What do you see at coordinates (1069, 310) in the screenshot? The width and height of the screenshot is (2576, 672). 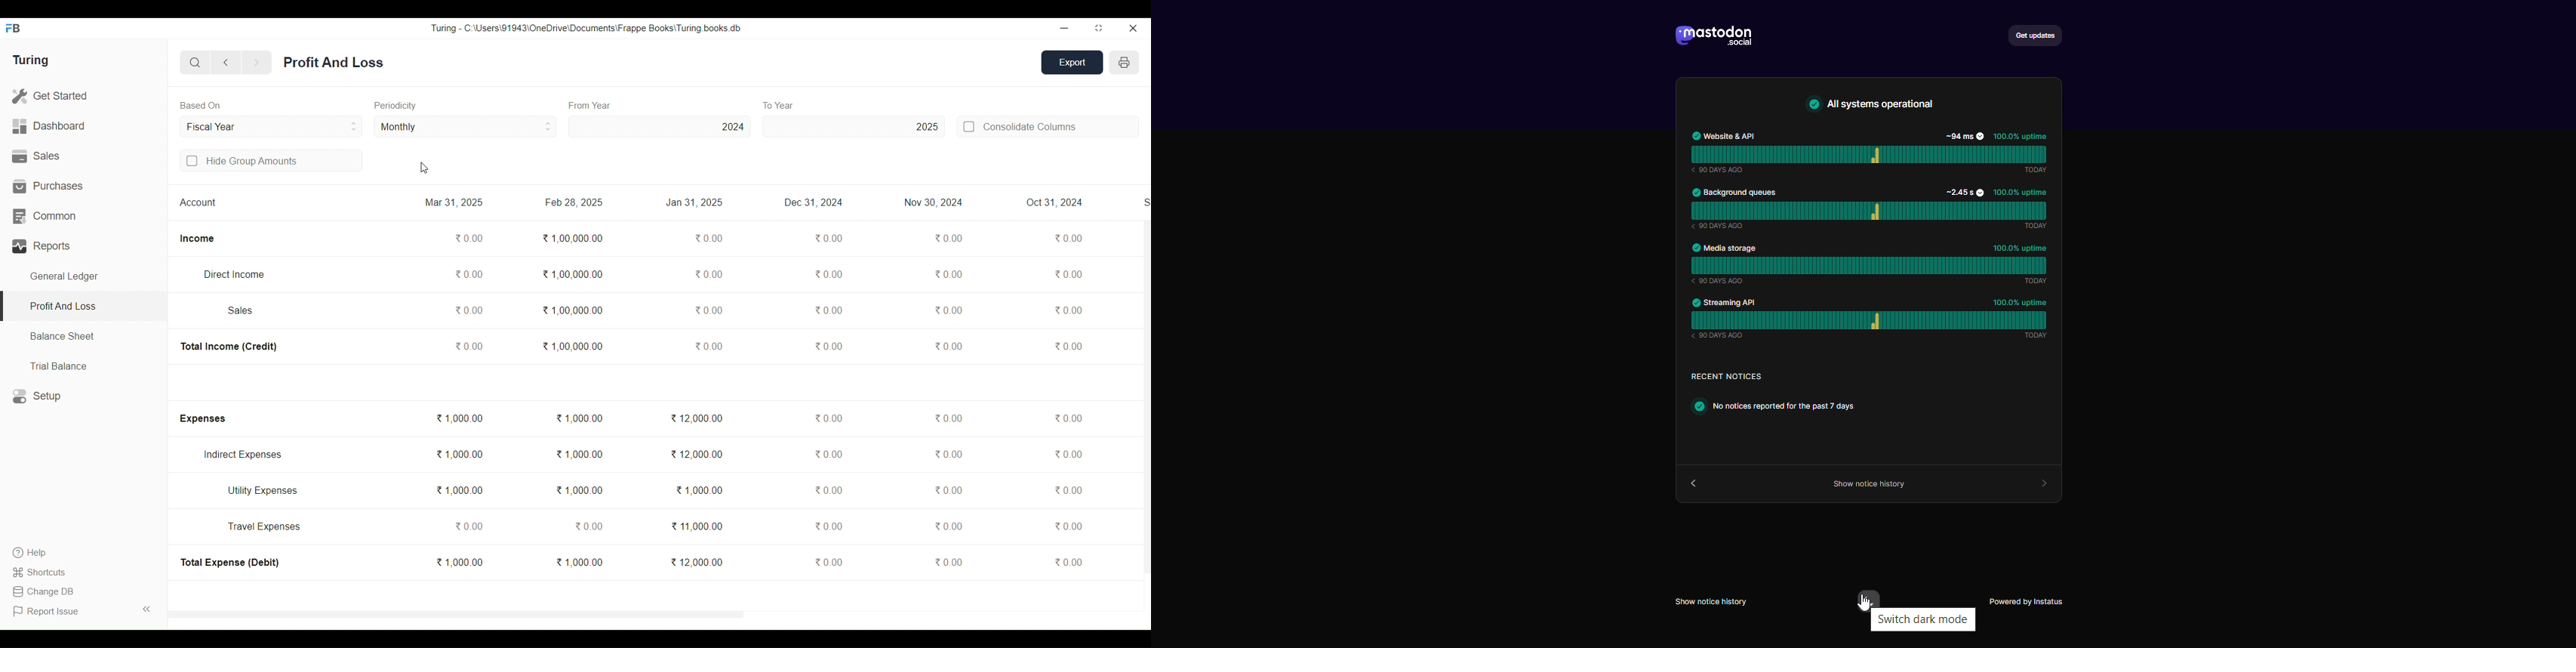 I see `0.00` at bounding box center [1069, 310].